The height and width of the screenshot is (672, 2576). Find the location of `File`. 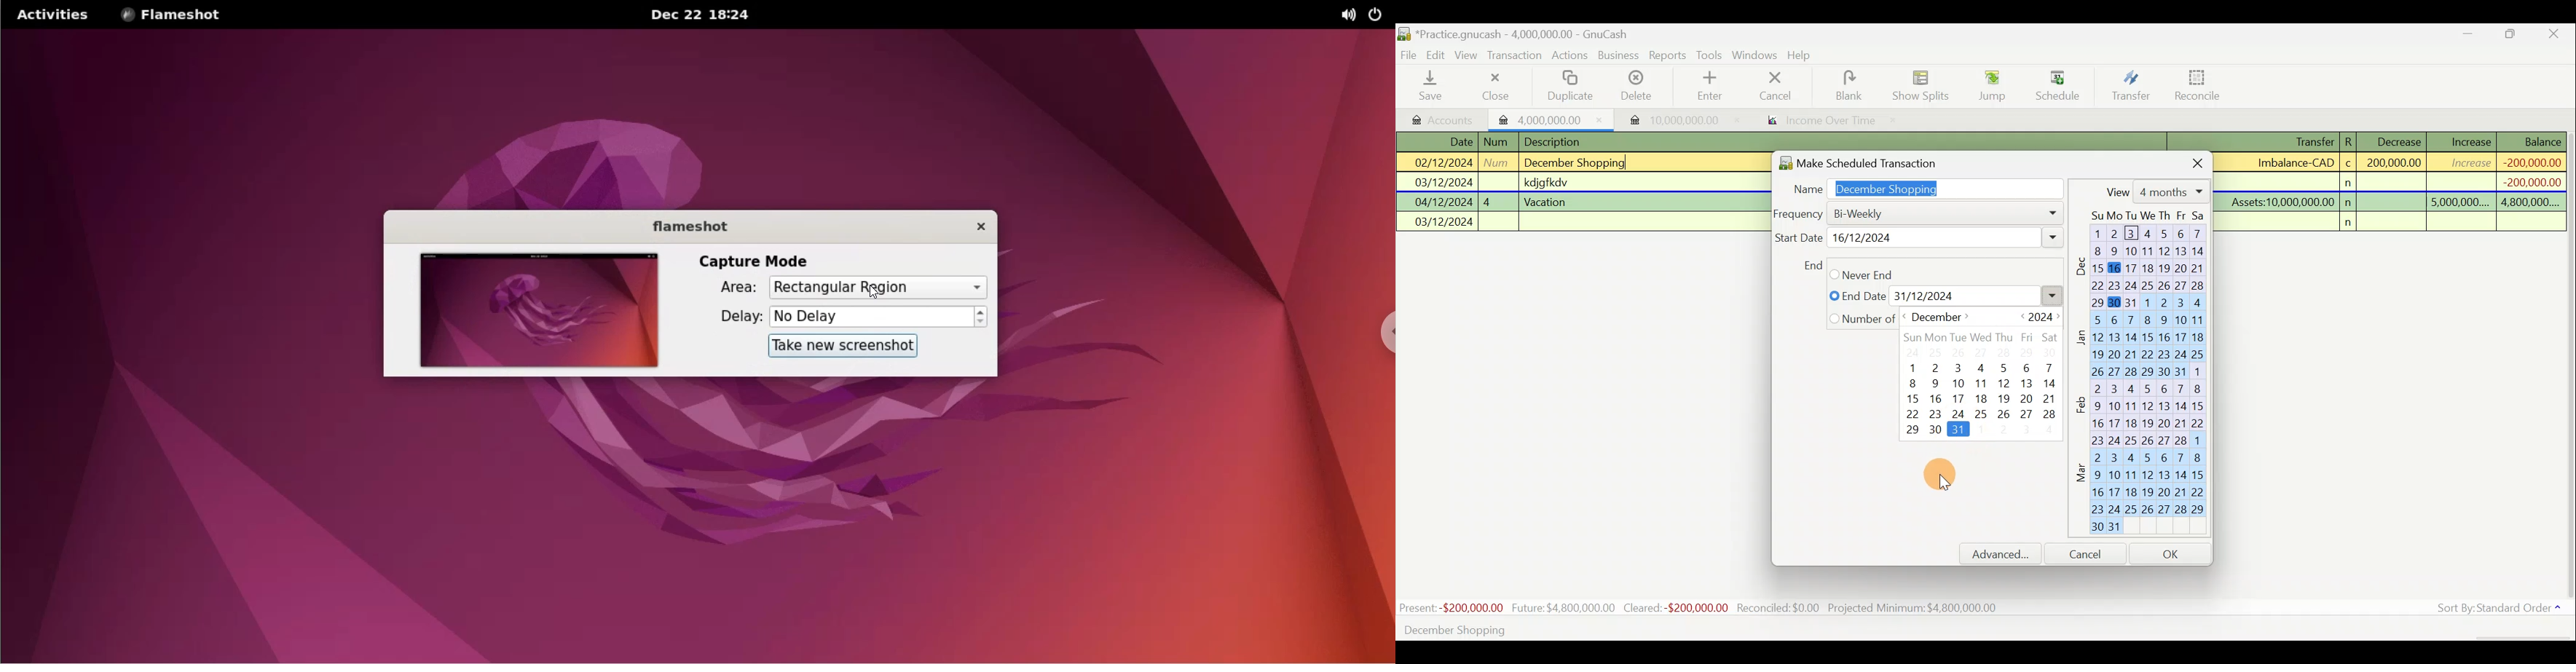

File is located at coordinates (1410, 55).